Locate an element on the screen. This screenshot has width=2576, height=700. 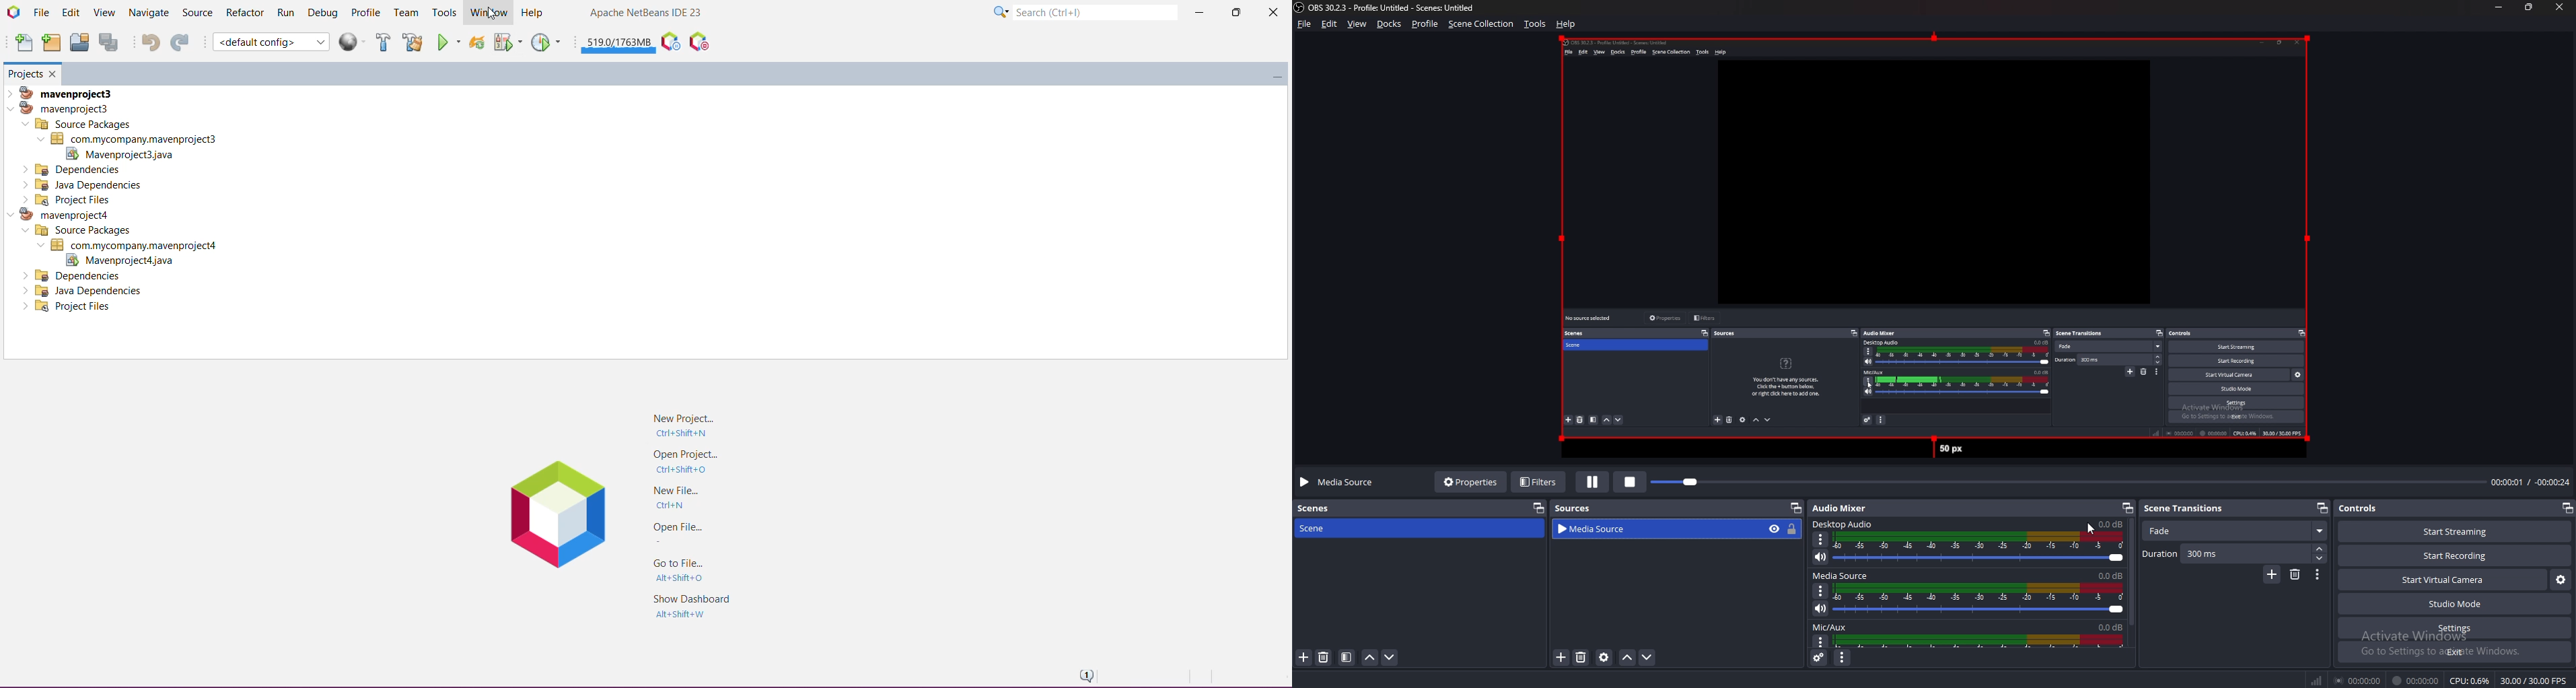
CPU: 0.6% is located at coordinates (2469, 681).